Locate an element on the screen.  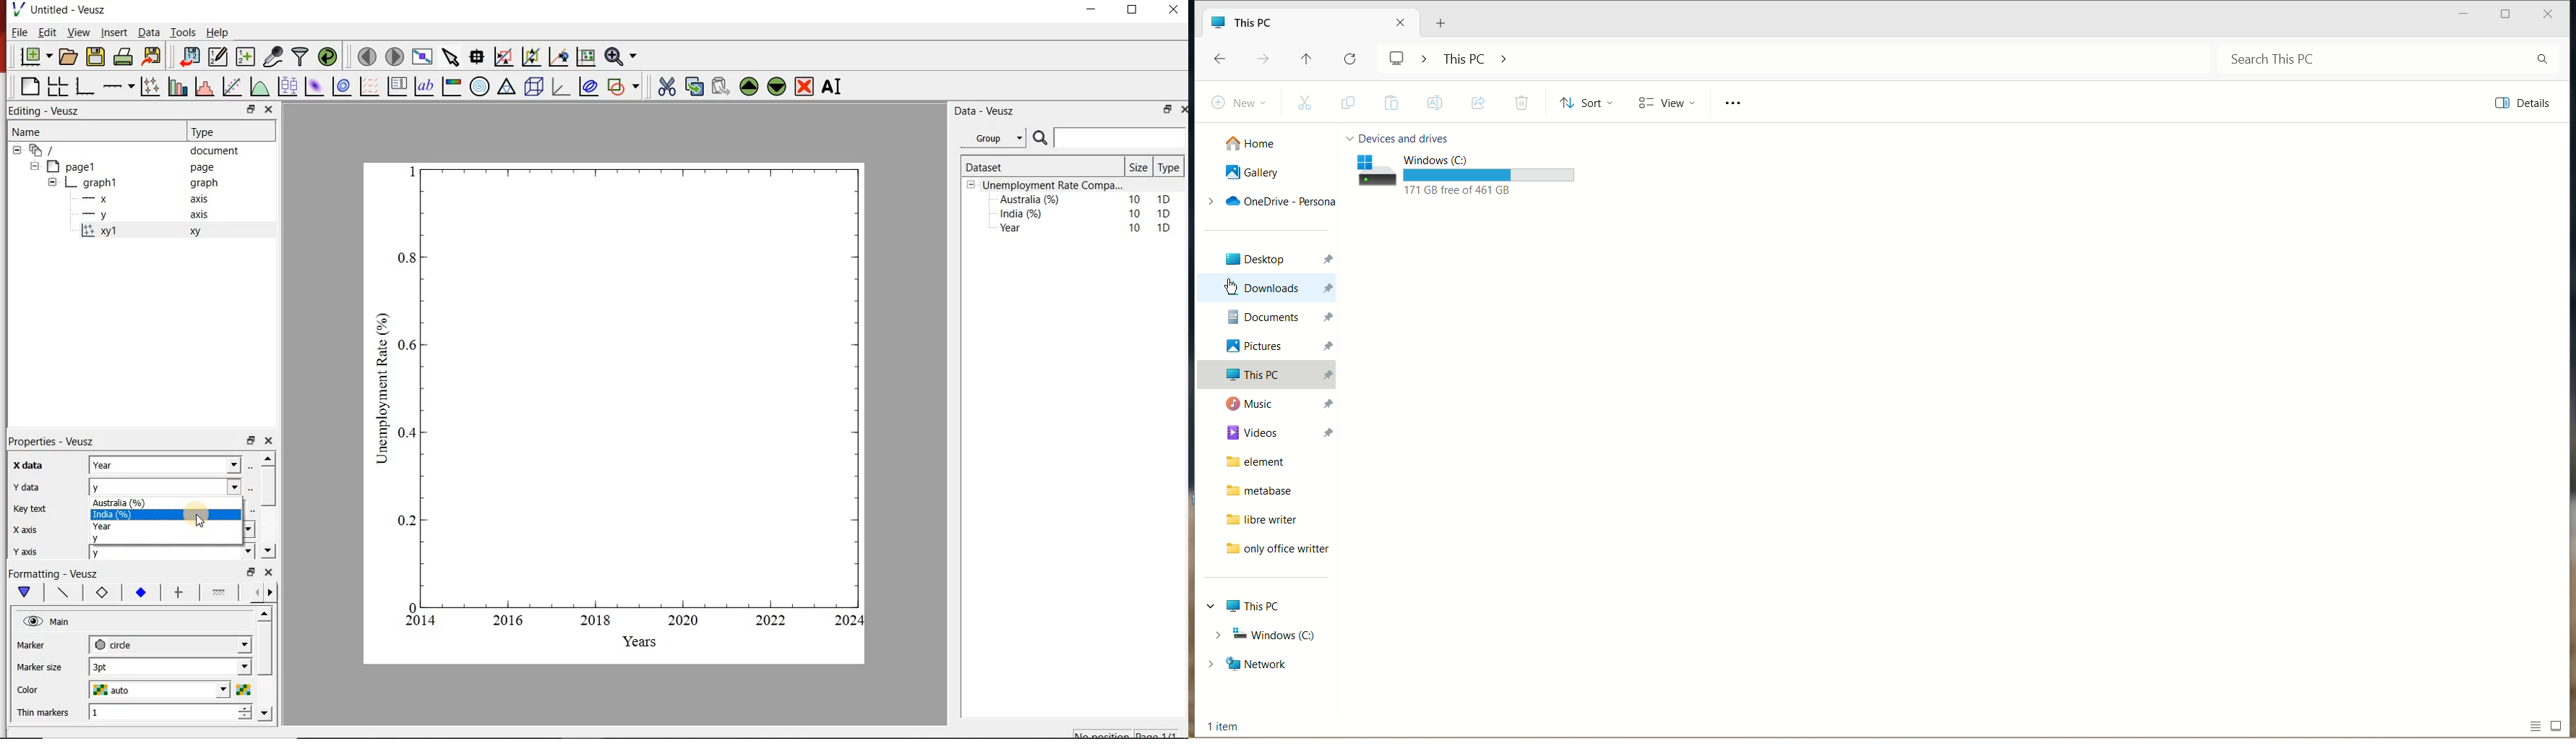
Type is located at coordinates (221, 132).